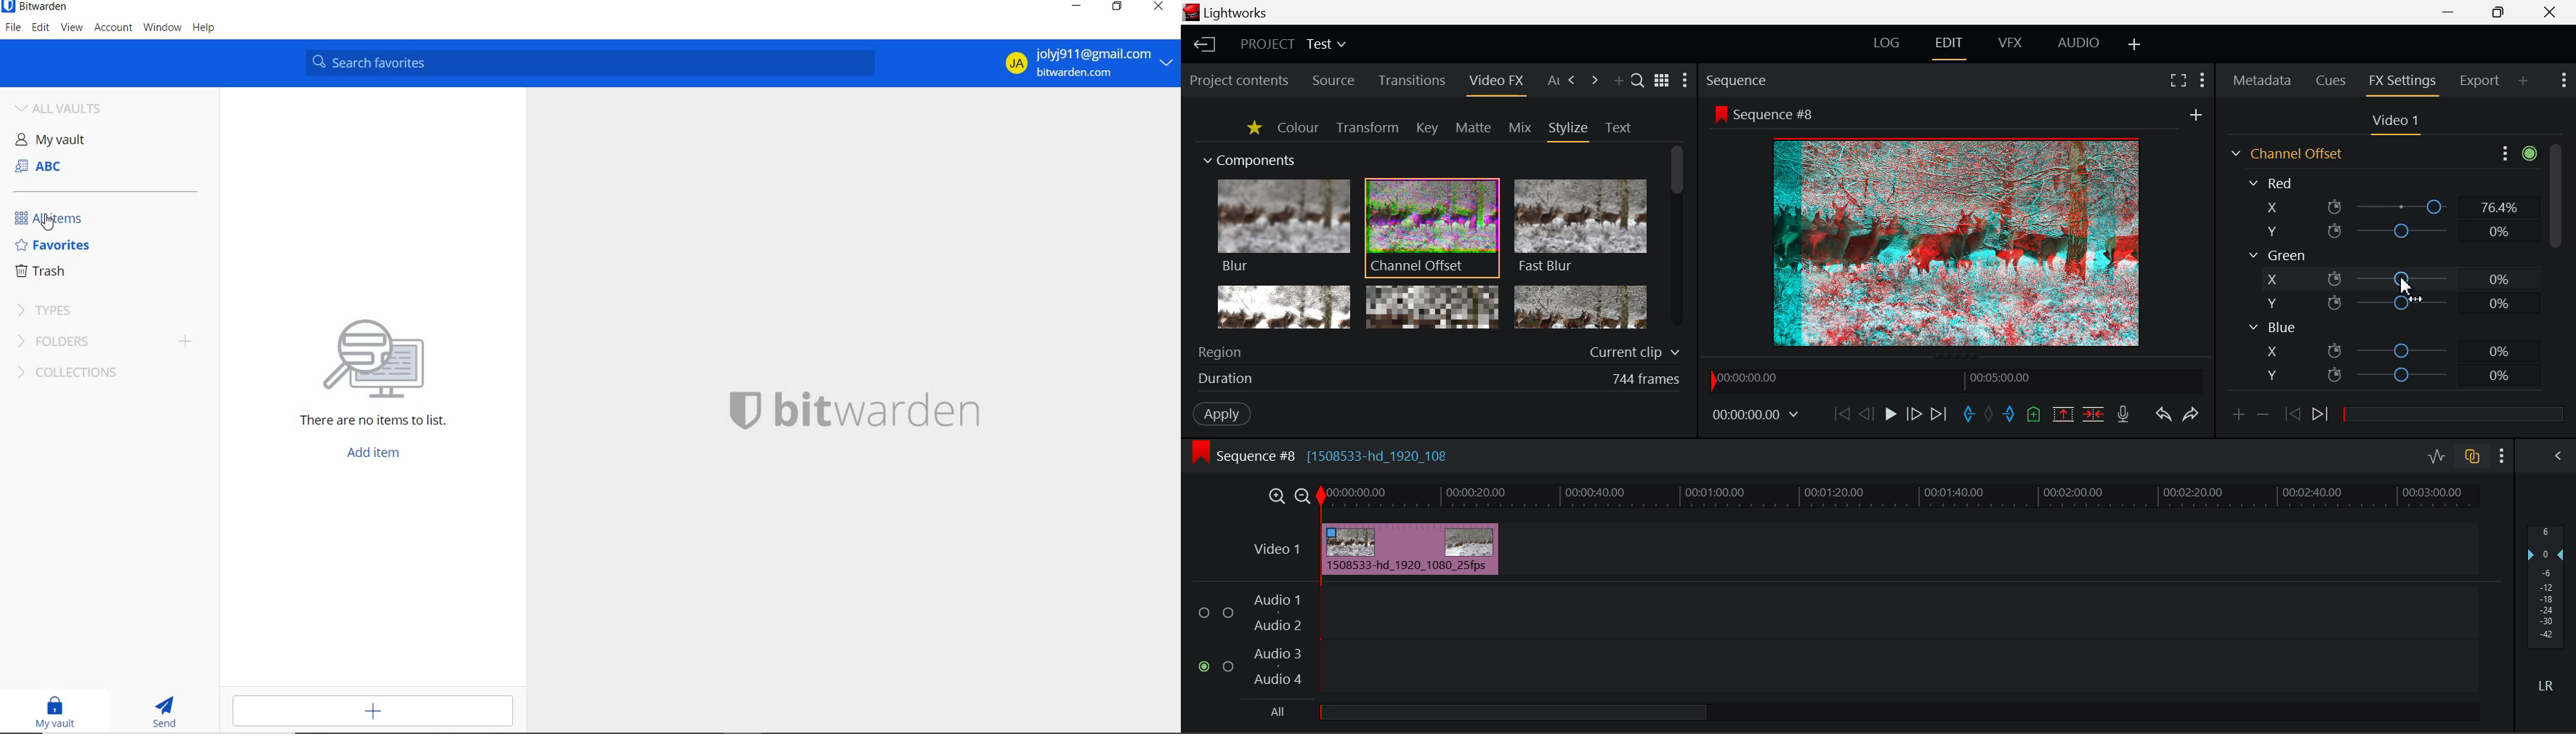 The width and height of the screenshot is (2576, 756). I want to click on Green X, so click(2389, 278).